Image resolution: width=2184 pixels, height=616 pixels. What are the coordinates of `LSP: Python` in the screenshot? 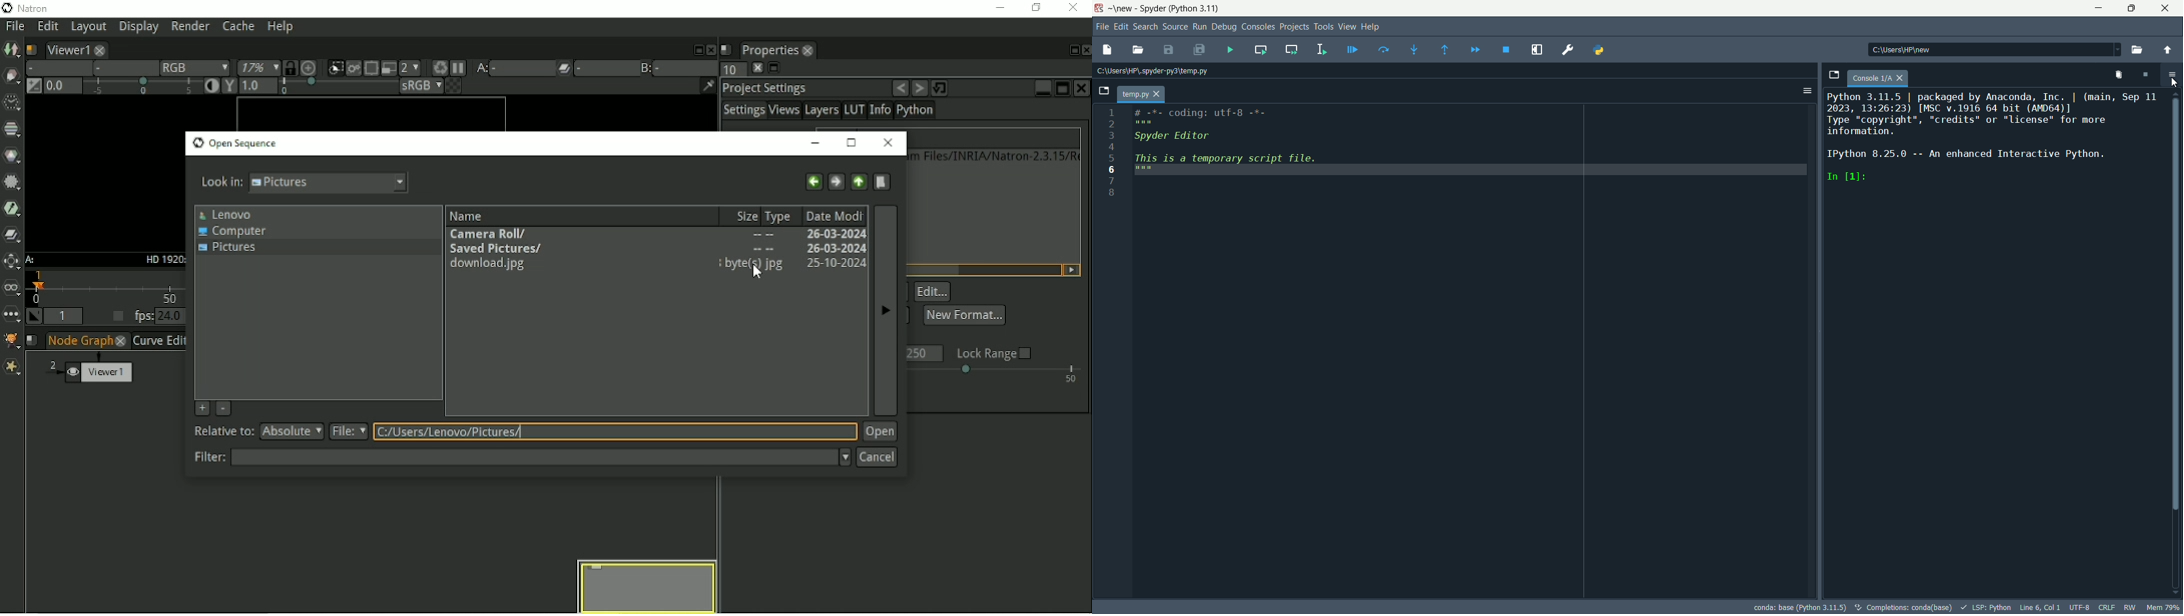 It's located at (1985, 608).